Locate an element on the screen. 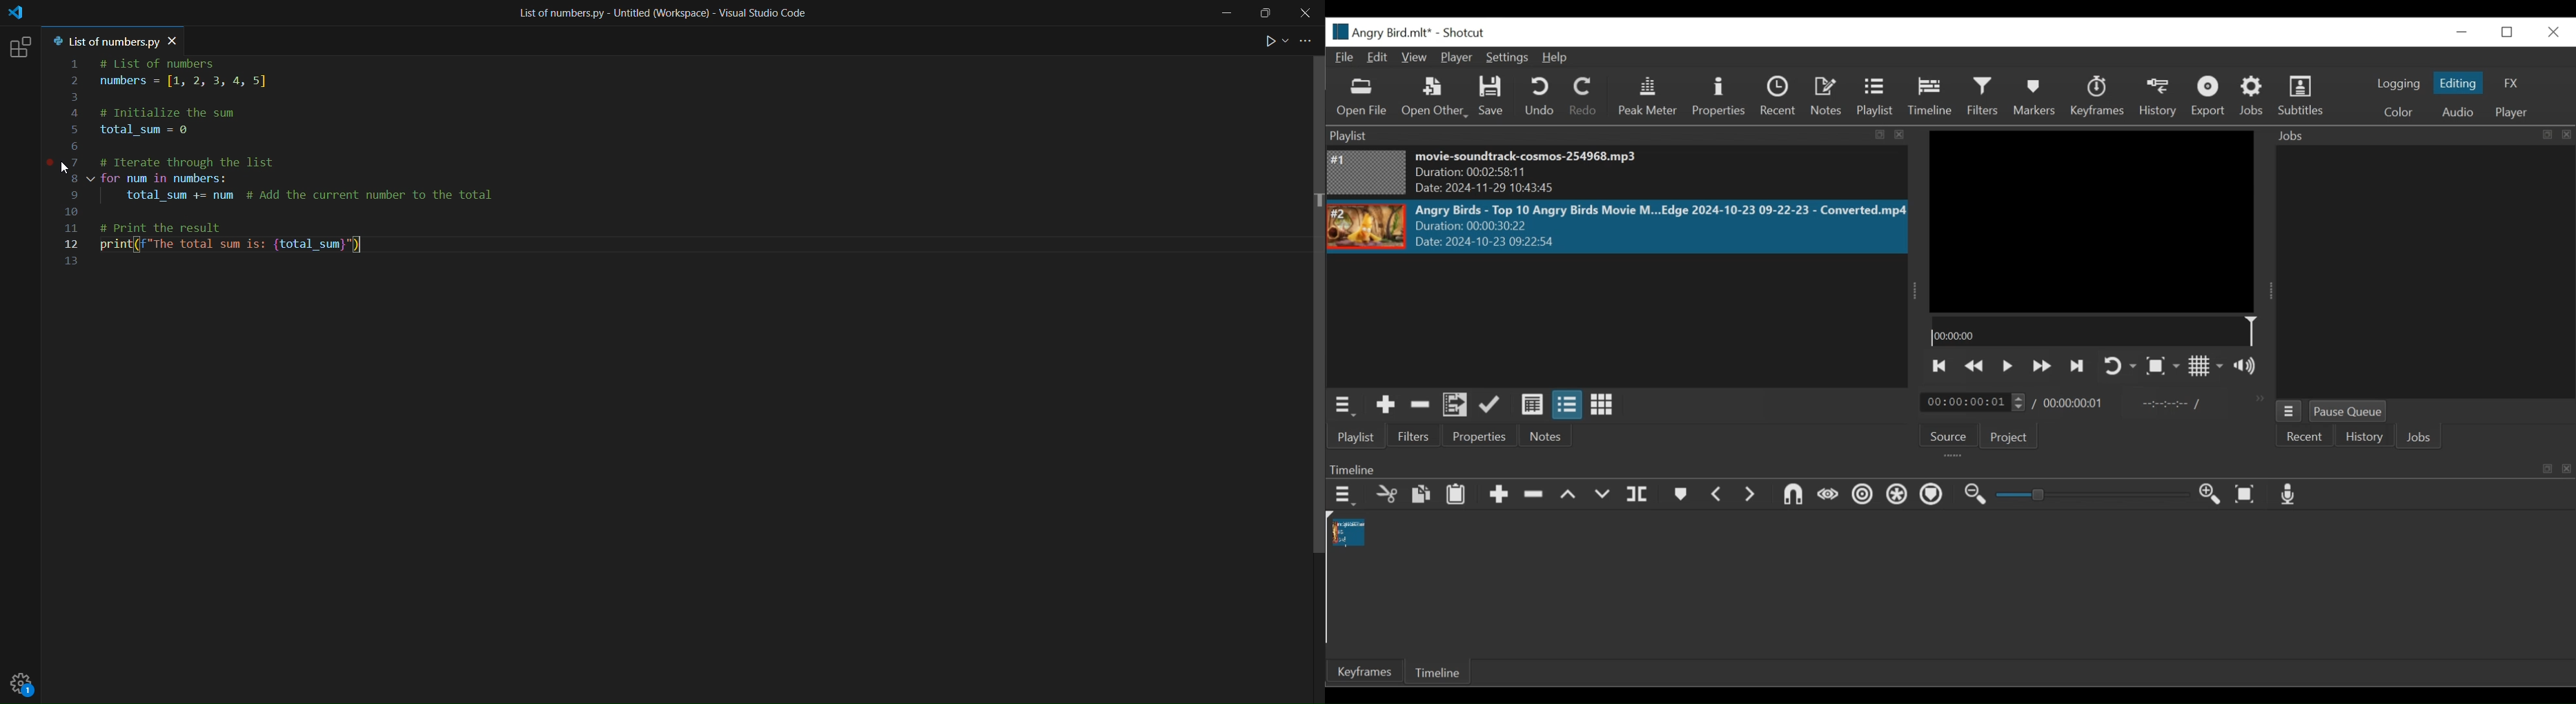 The image size is (2576, 728). Settings is located at coordinates (1505, 58).